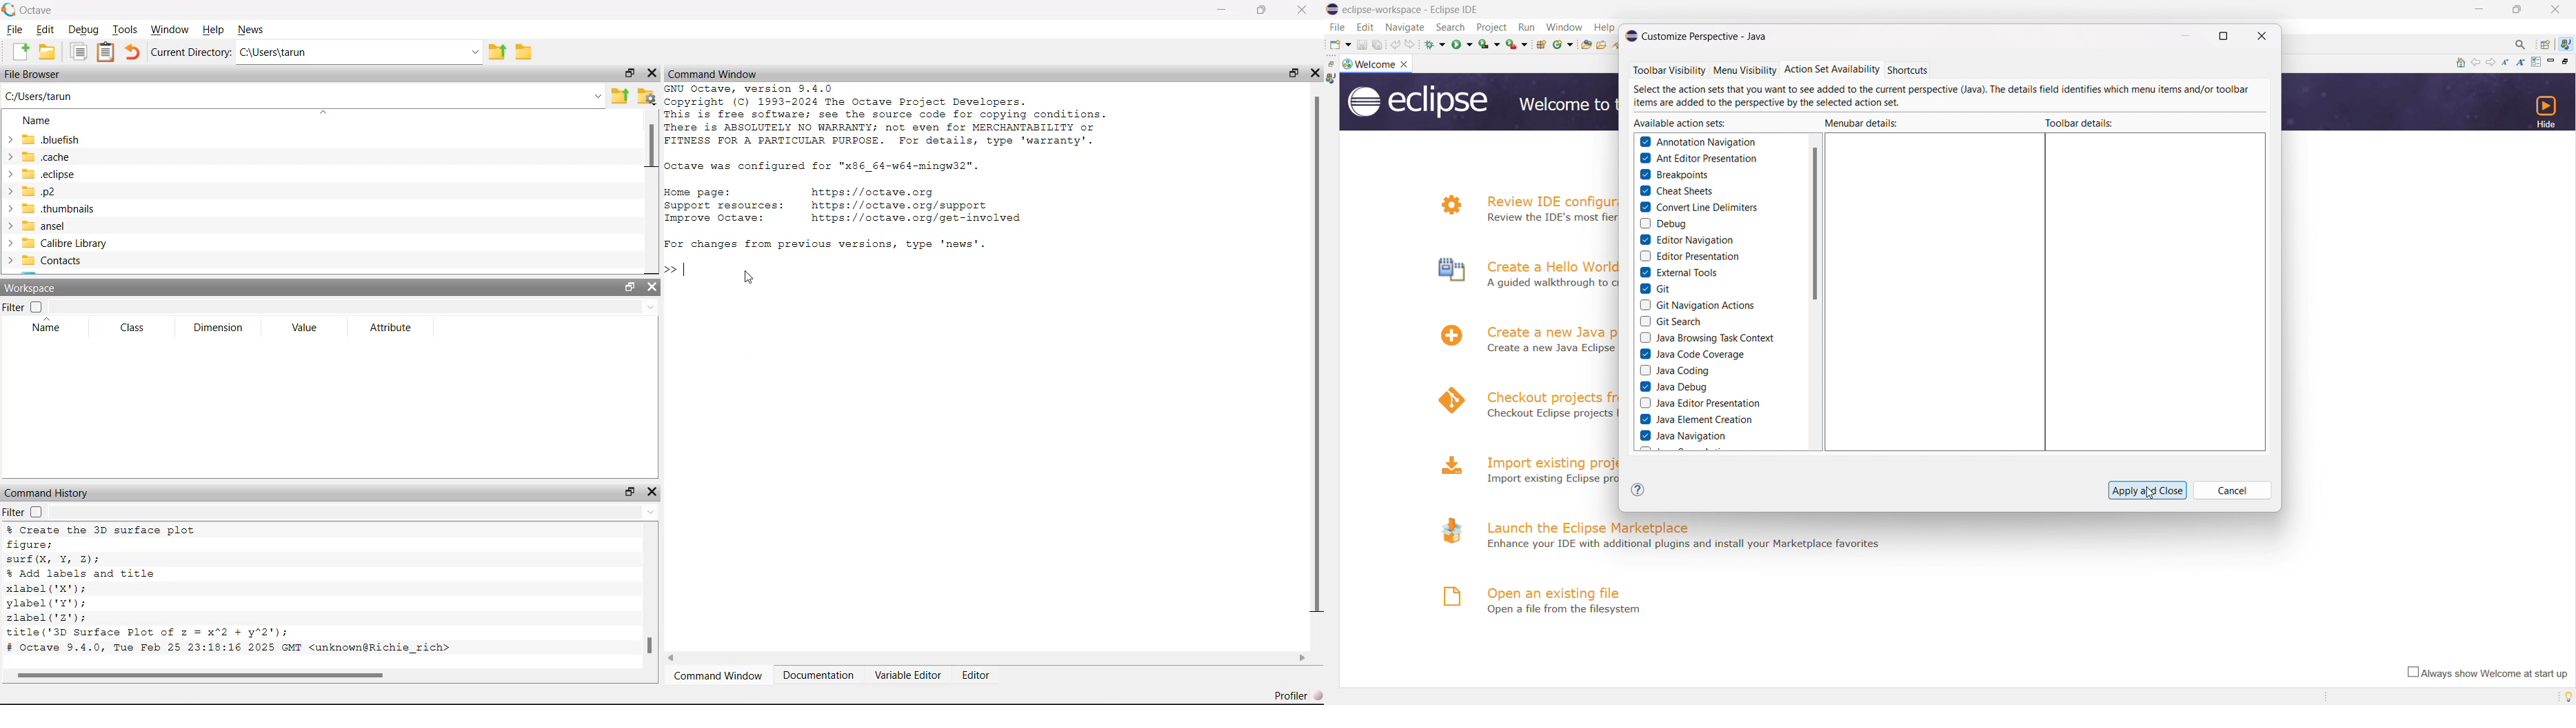 The height and width of the screenshot is (728, 2576). I want to click on coverage, so click(1489, 44).